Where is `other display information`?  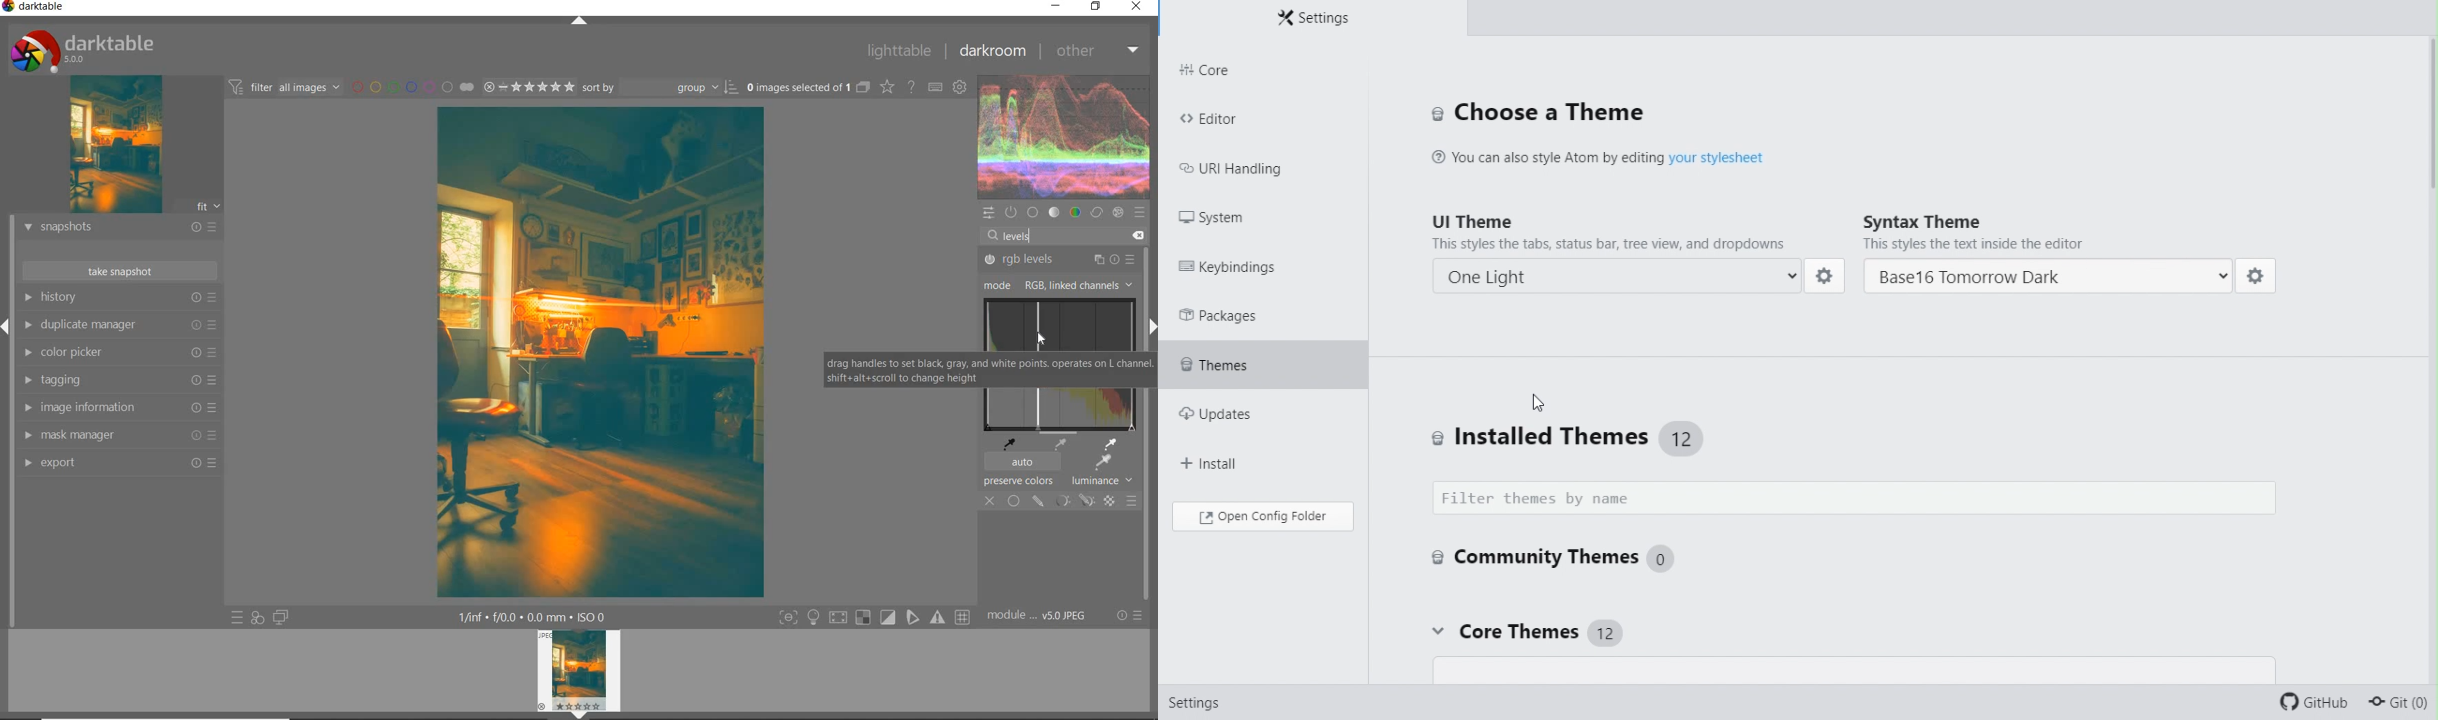 other display information is located at coordinates (533, 616).